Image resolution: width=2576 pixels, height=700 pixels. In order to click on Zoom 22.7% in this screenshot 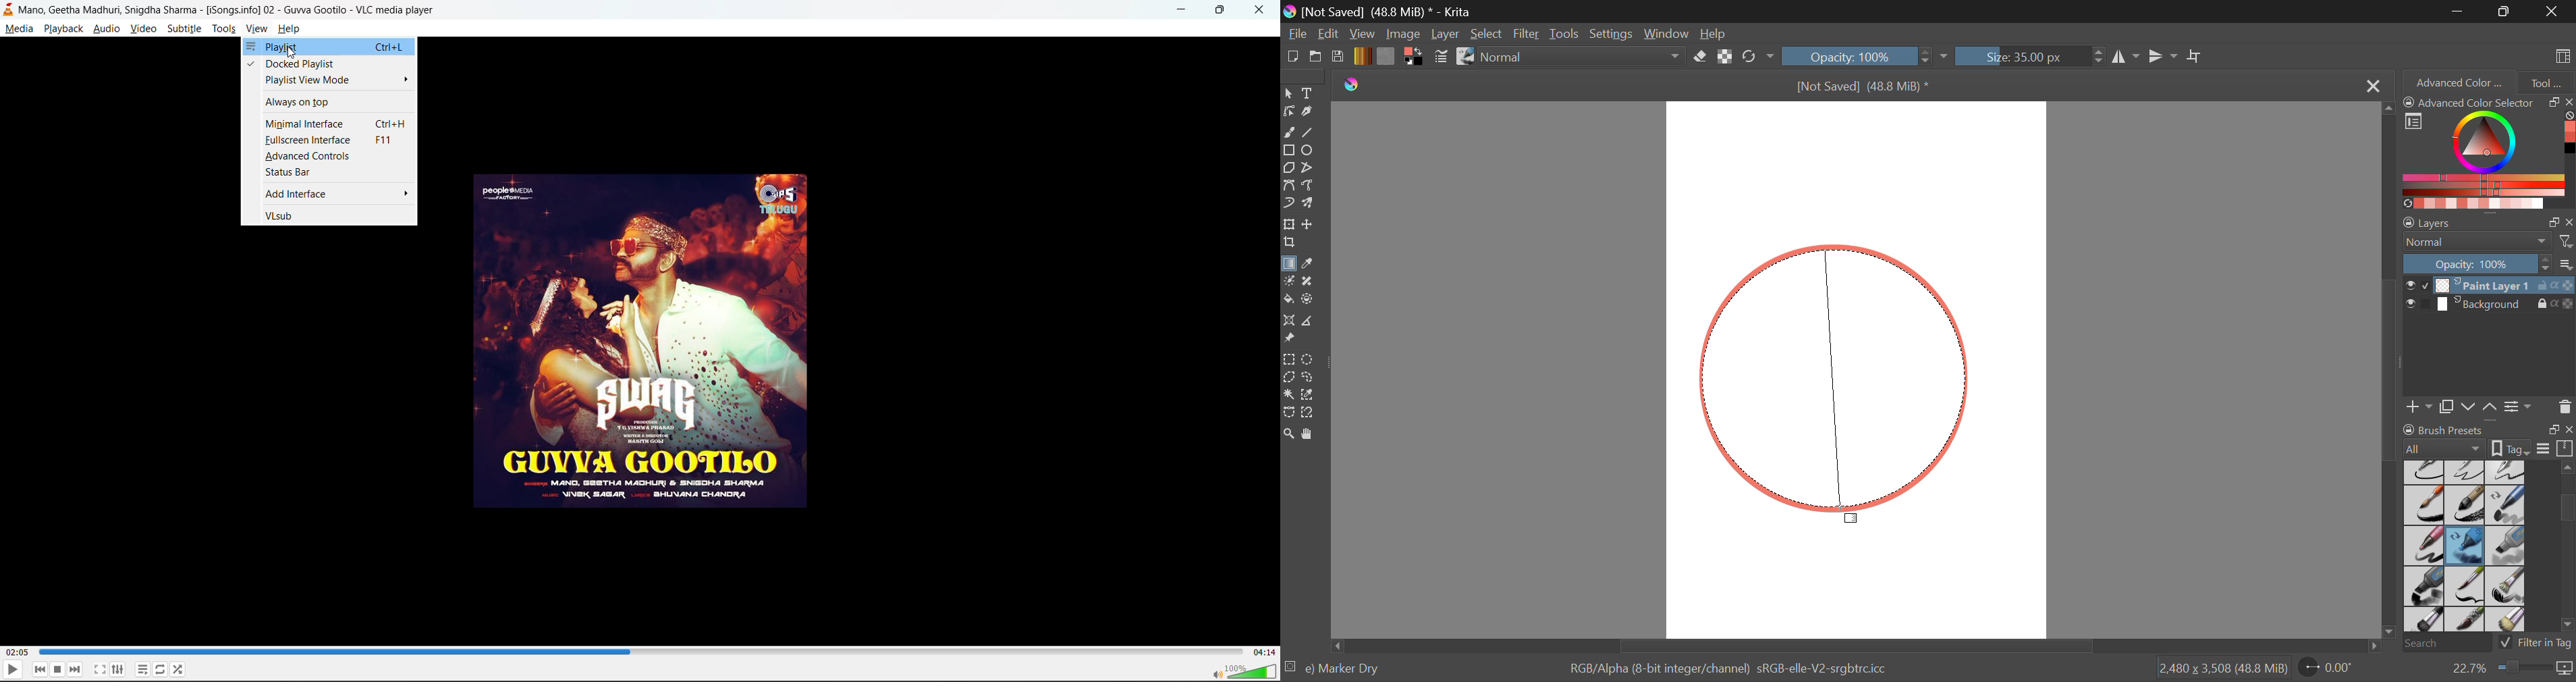, I will do `click(2506, 668)`.